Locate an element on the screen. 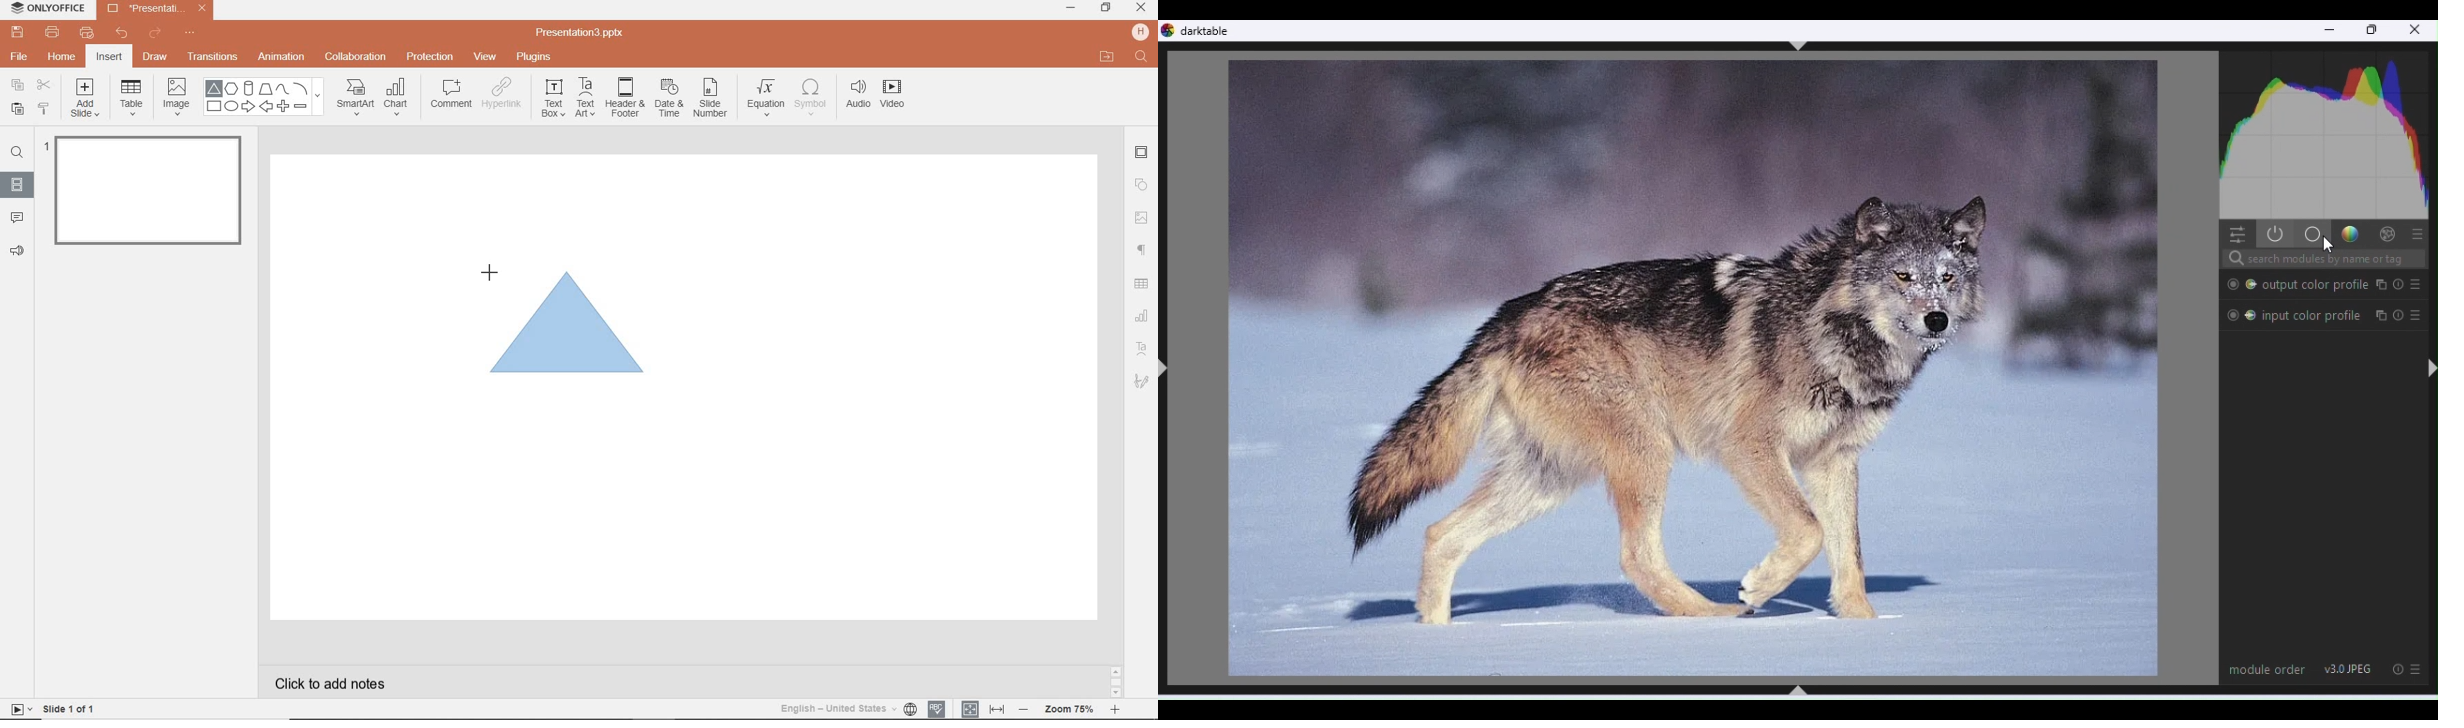 The height and width of the screenshot is (728, 2464). TRANSITIONS is located at coordinates (214, 57).